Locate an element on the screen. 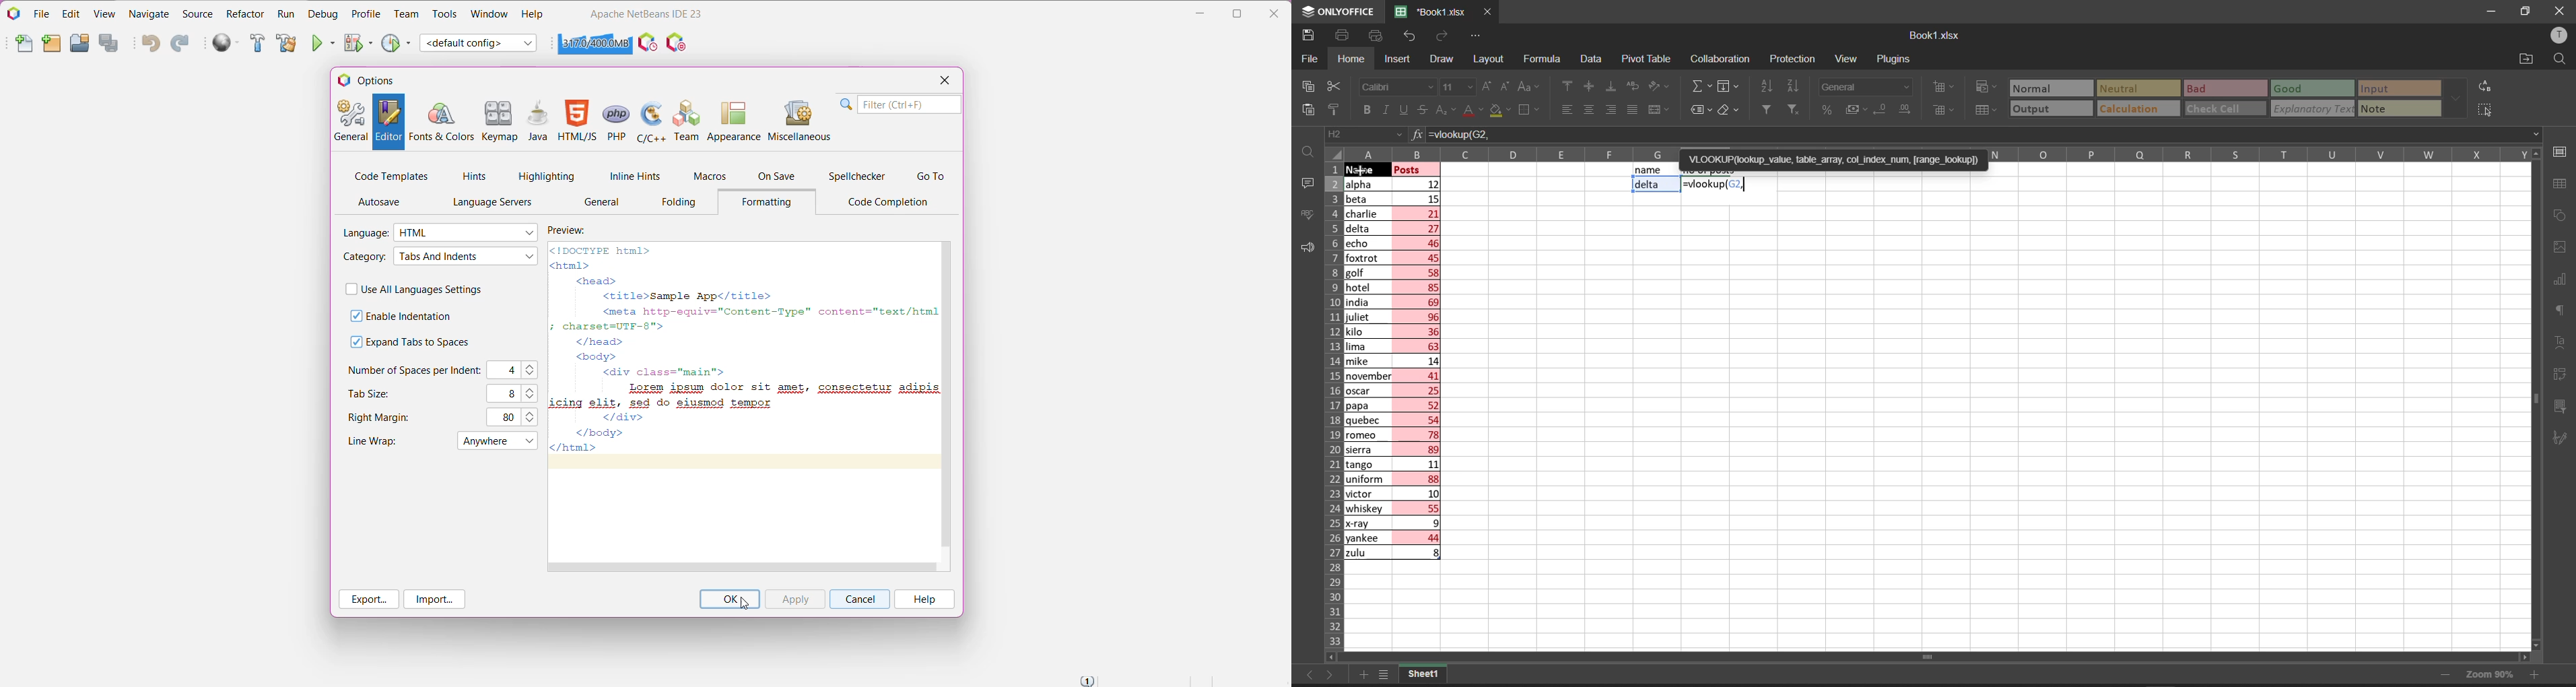 Image resolution: width=2576 pixels, height=700 pixels. print is located at coordinates (1343, 36).